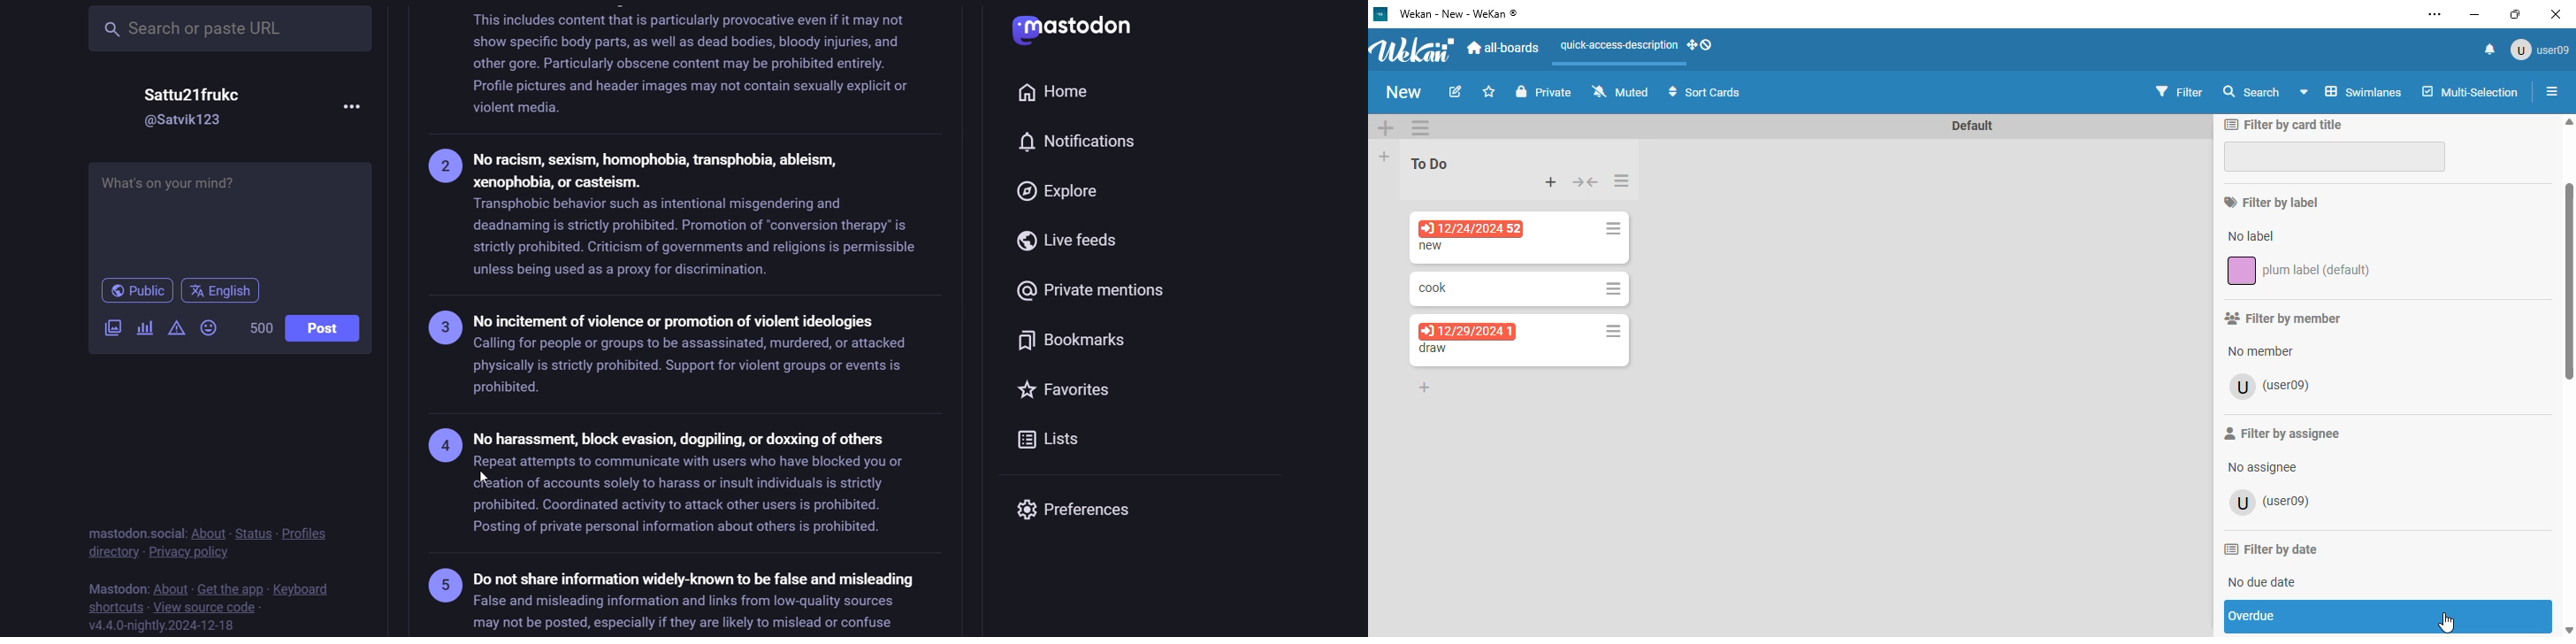 The height and width of the screenshot is (644, 2576). What do you see at coordinates (1613, 229) in the screenshot?
I see `card actions` at bounding box center [1613, 229].